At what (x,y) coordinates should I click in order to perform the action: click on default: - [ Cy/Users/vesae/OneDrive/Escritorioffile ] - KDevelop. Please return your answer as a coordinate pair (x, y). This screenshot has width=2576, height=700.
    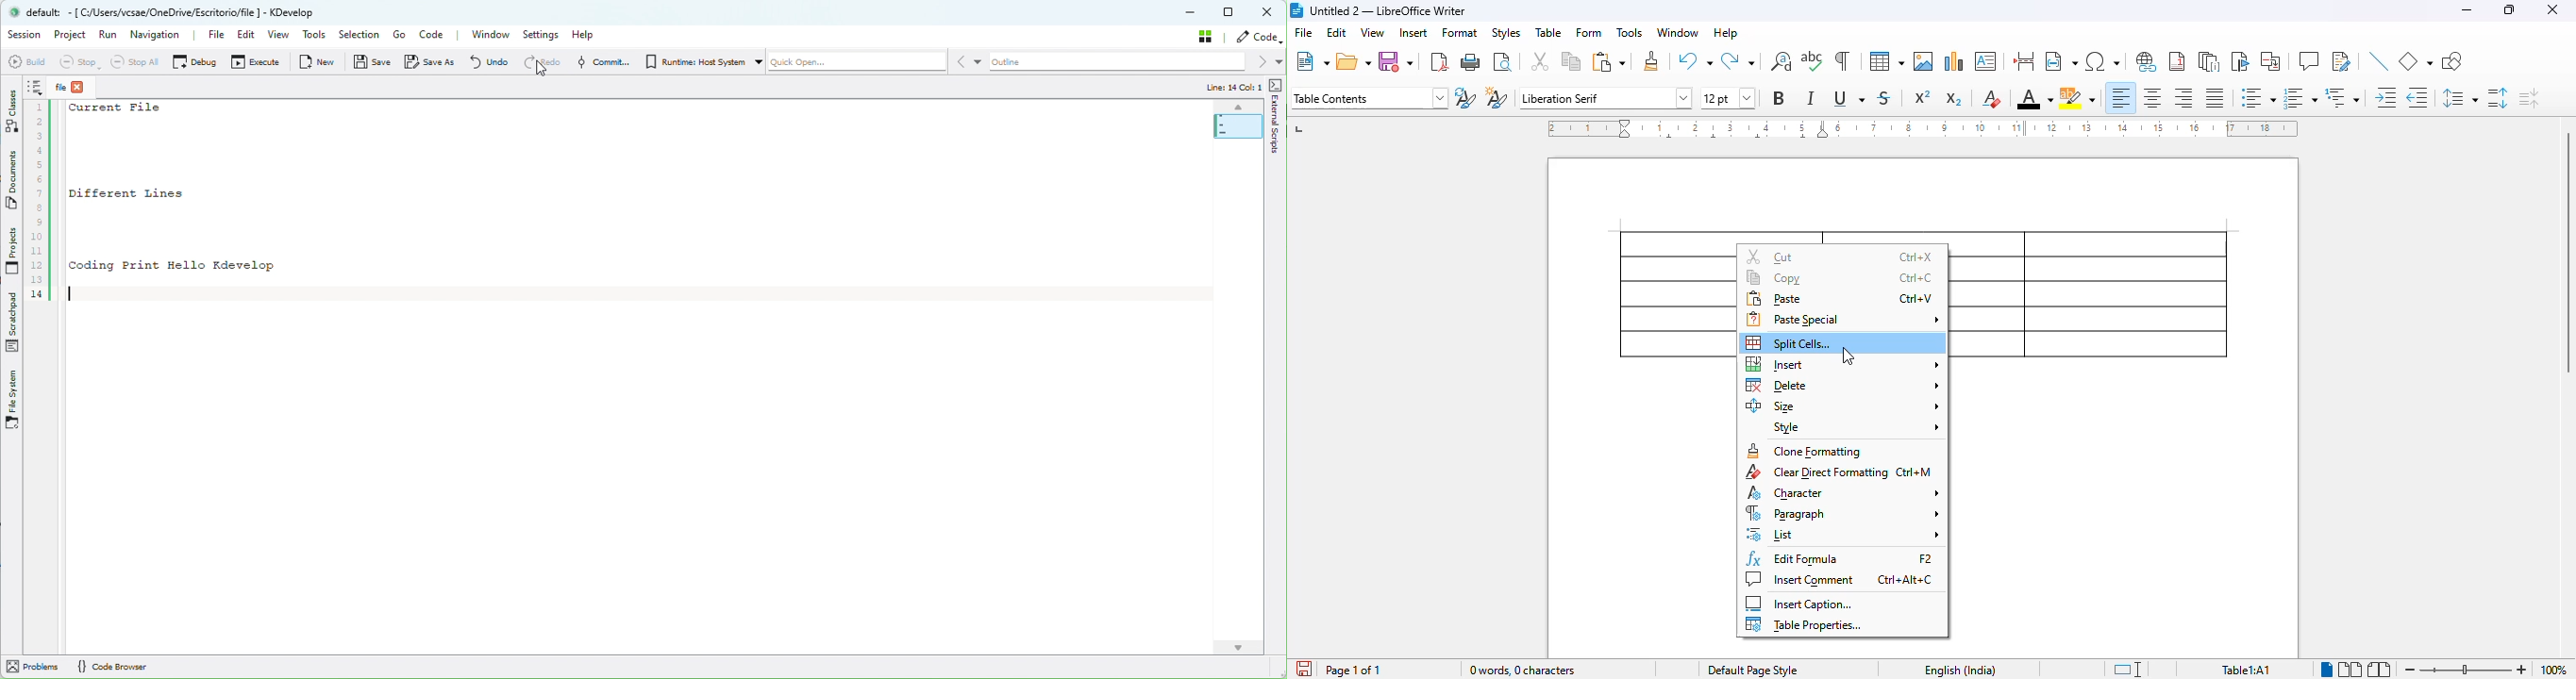
    Looking at the image, I should click on (166, 12).